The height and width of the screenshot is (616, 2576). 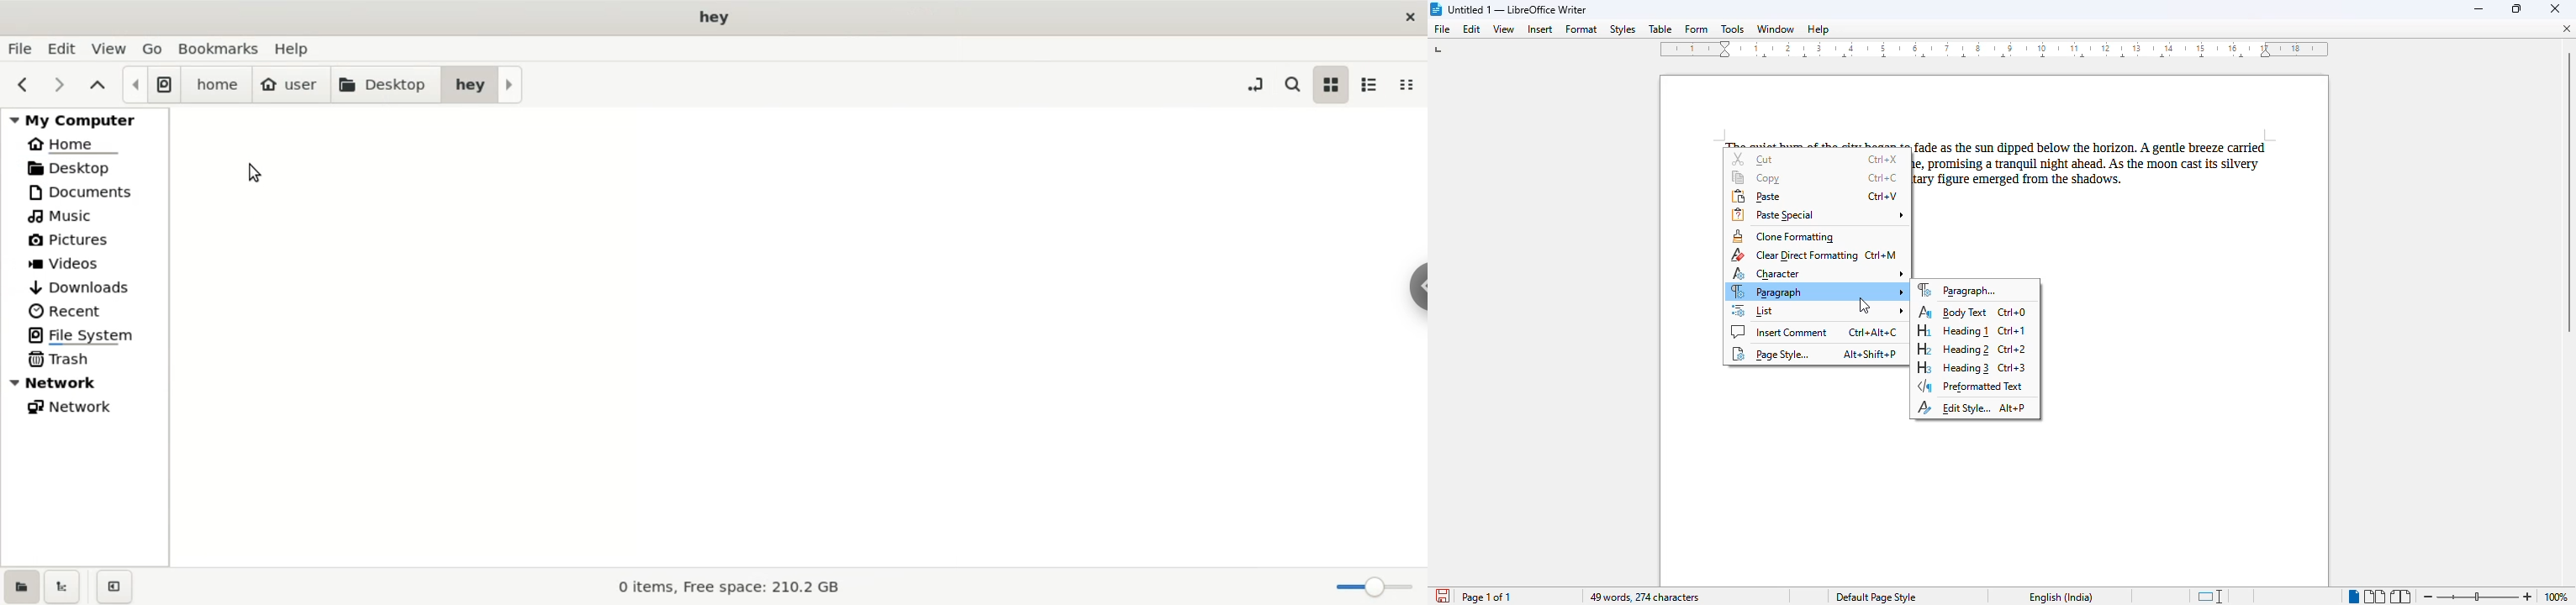 I want to click on text language, so click(x=2061, y=597).